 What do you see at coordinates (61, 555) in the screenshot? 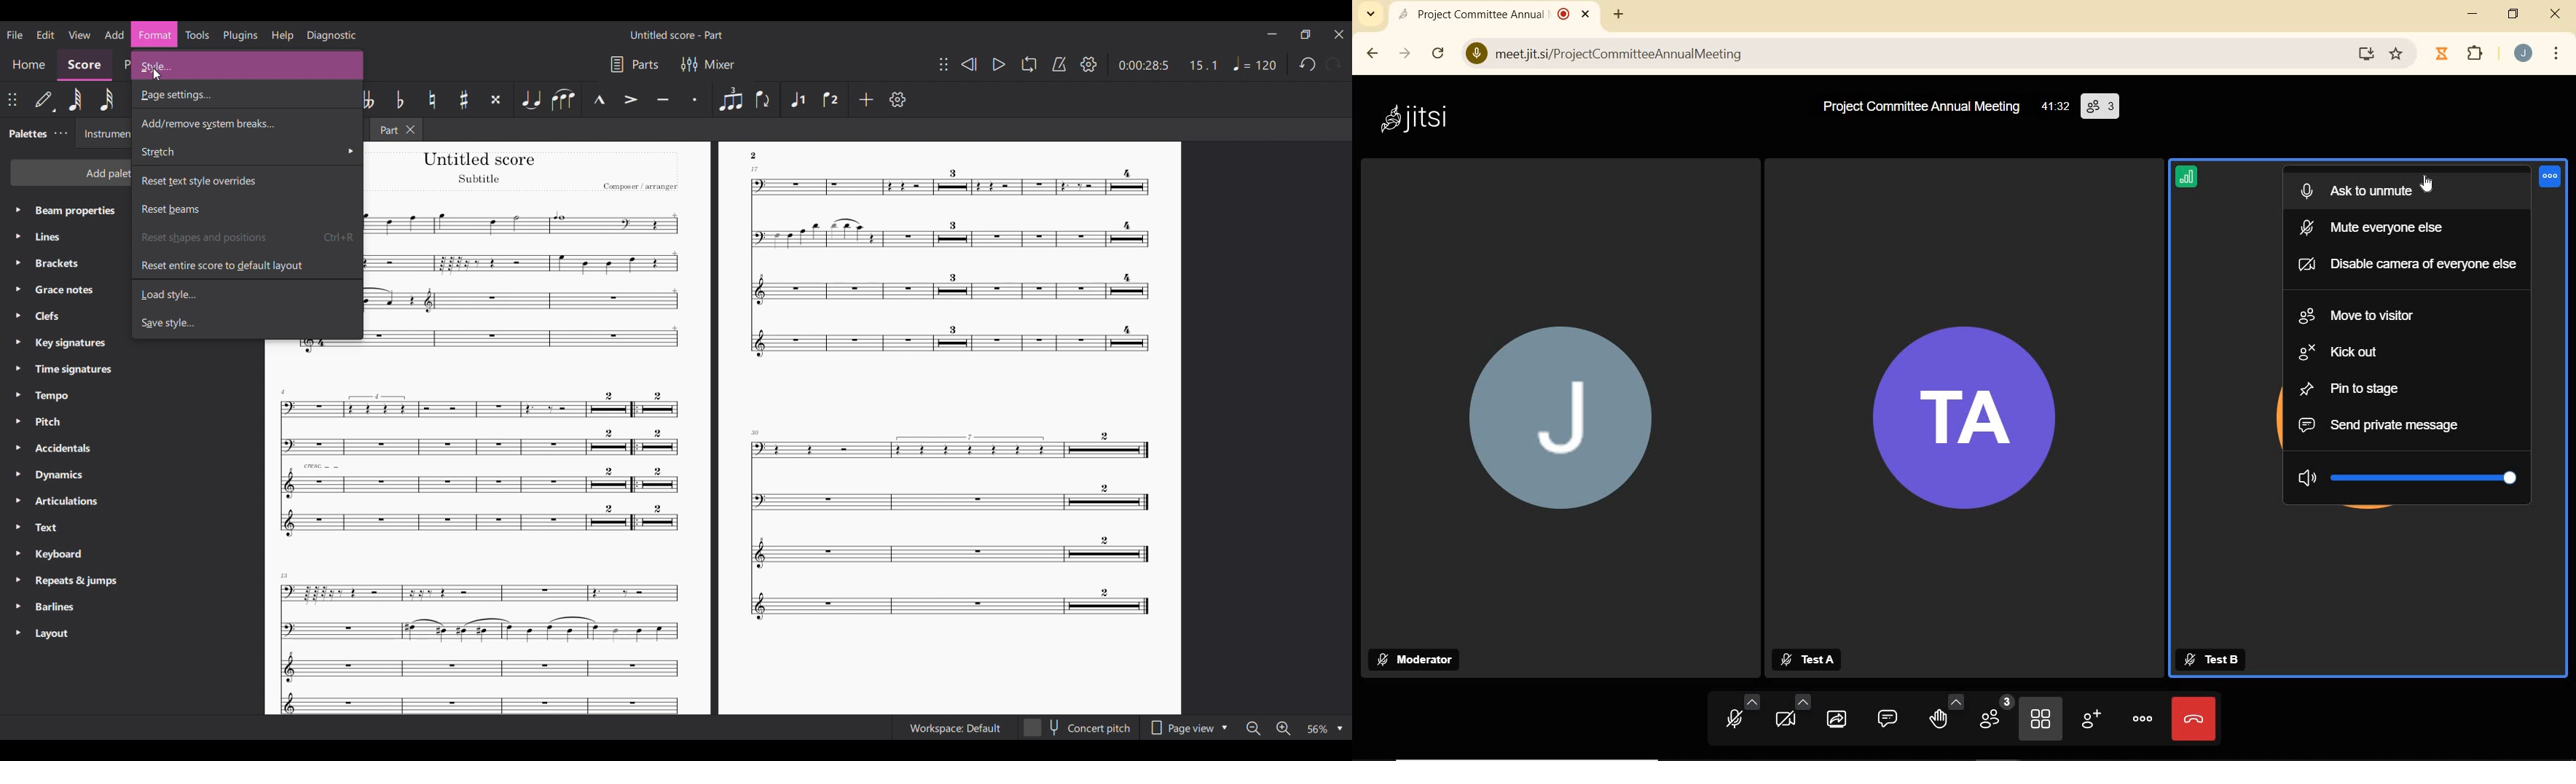
I see `Keyboard` at bounding box center [61, 555].